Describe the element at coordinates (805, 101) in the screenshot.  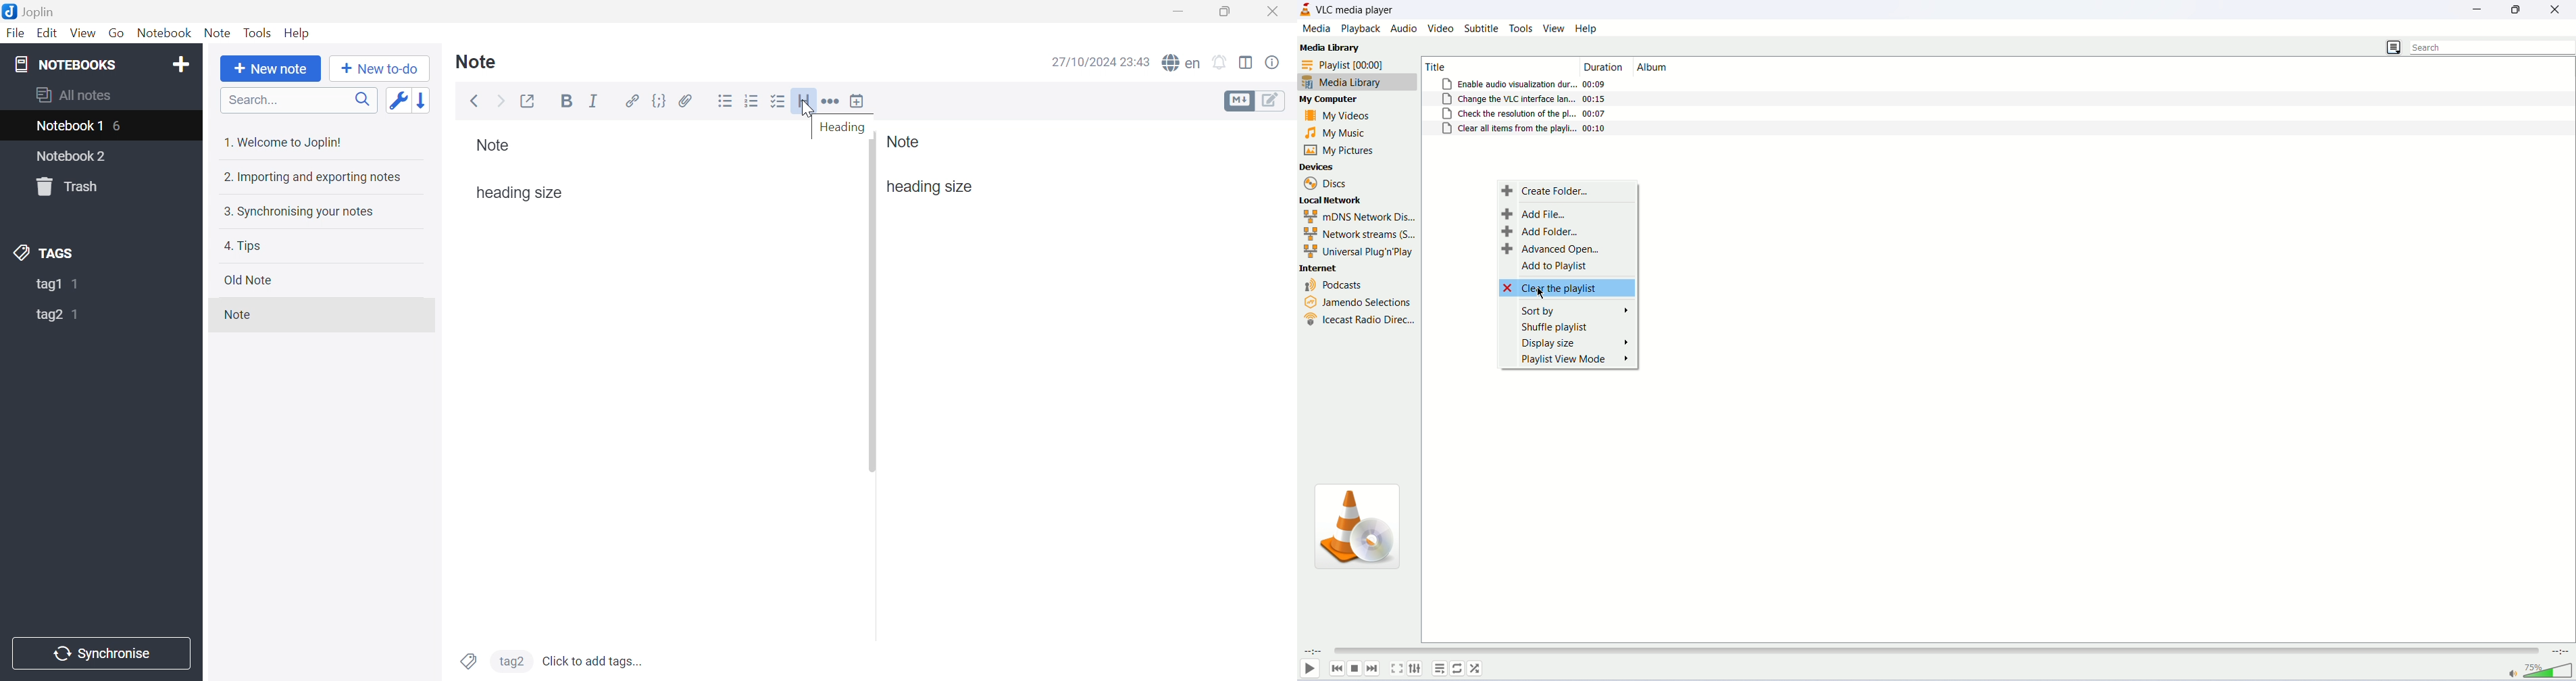
I see `Heading` at that location.